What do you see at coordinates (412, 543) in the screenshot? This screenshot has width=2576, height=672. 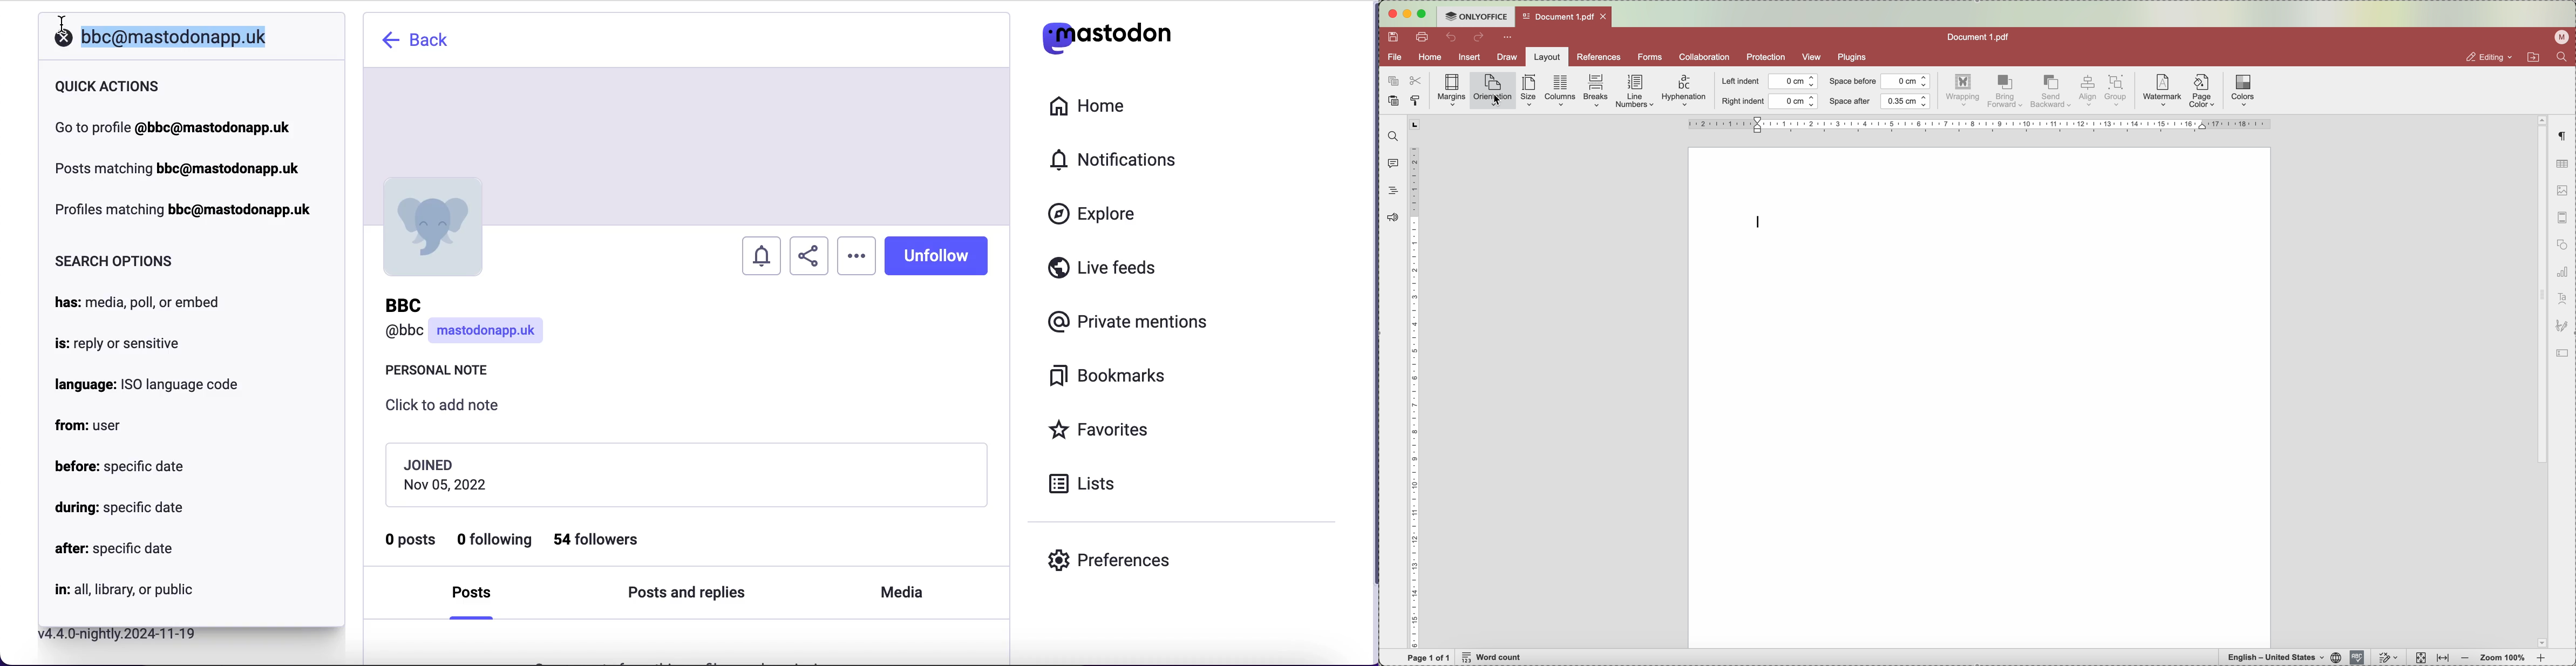 I see `0 posts` at bounding box center [412, 543].